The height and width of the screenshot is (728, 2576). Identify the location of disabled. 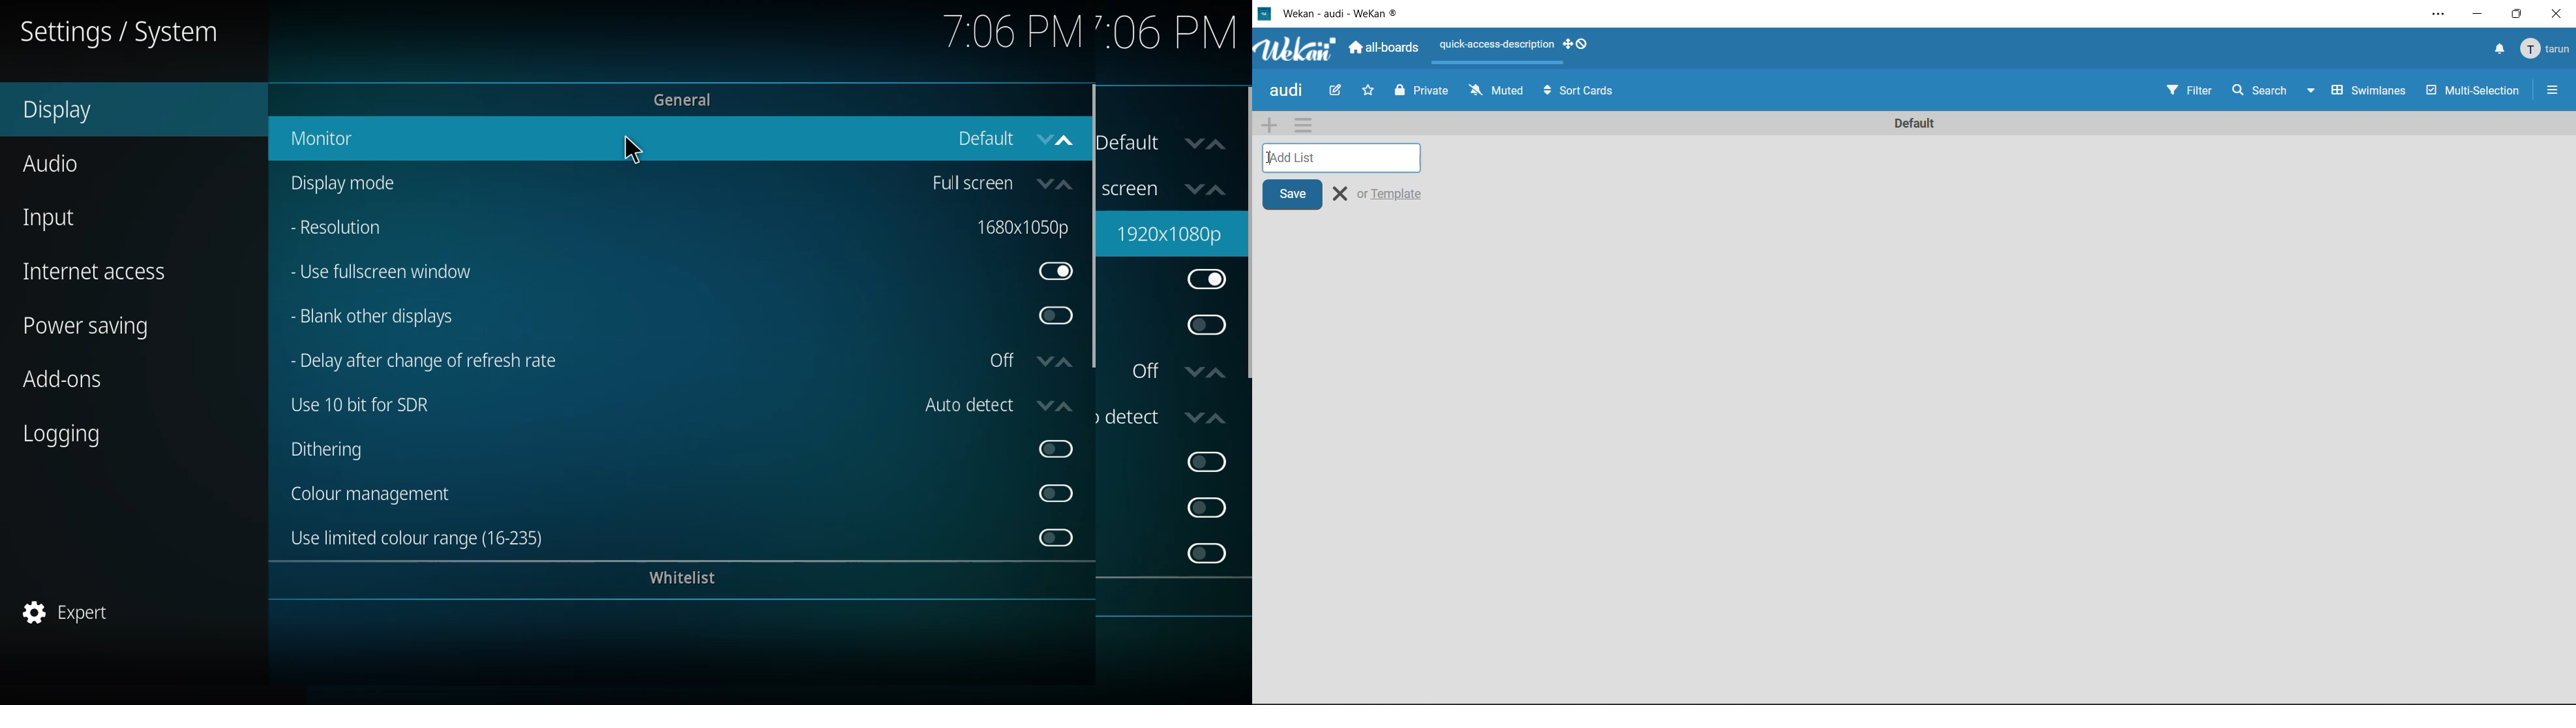
(1048, 539).